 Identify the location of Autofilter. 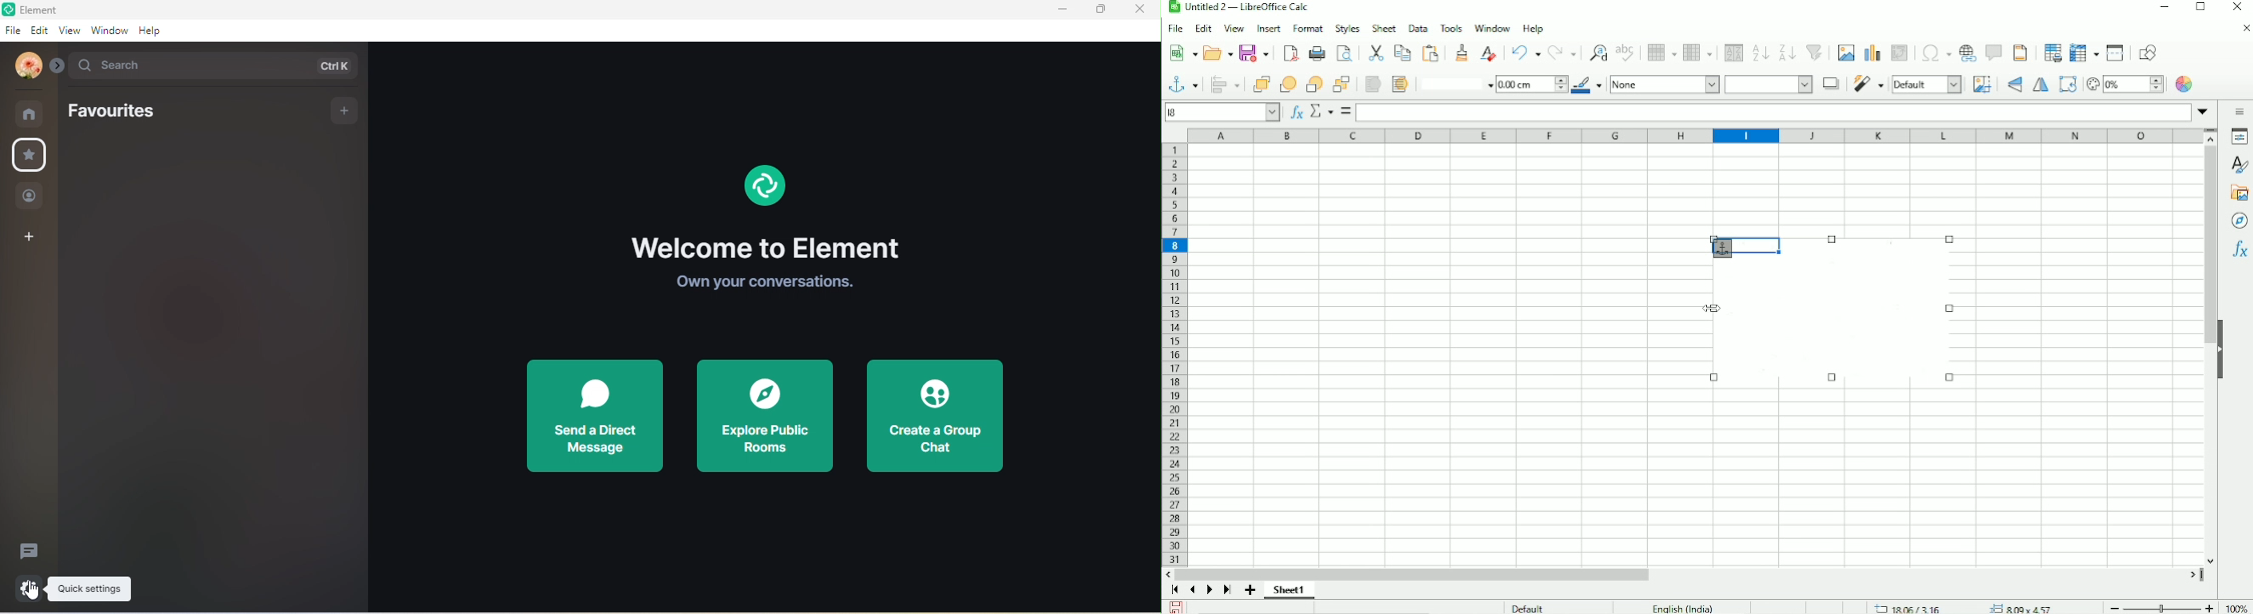
(1815, 53).